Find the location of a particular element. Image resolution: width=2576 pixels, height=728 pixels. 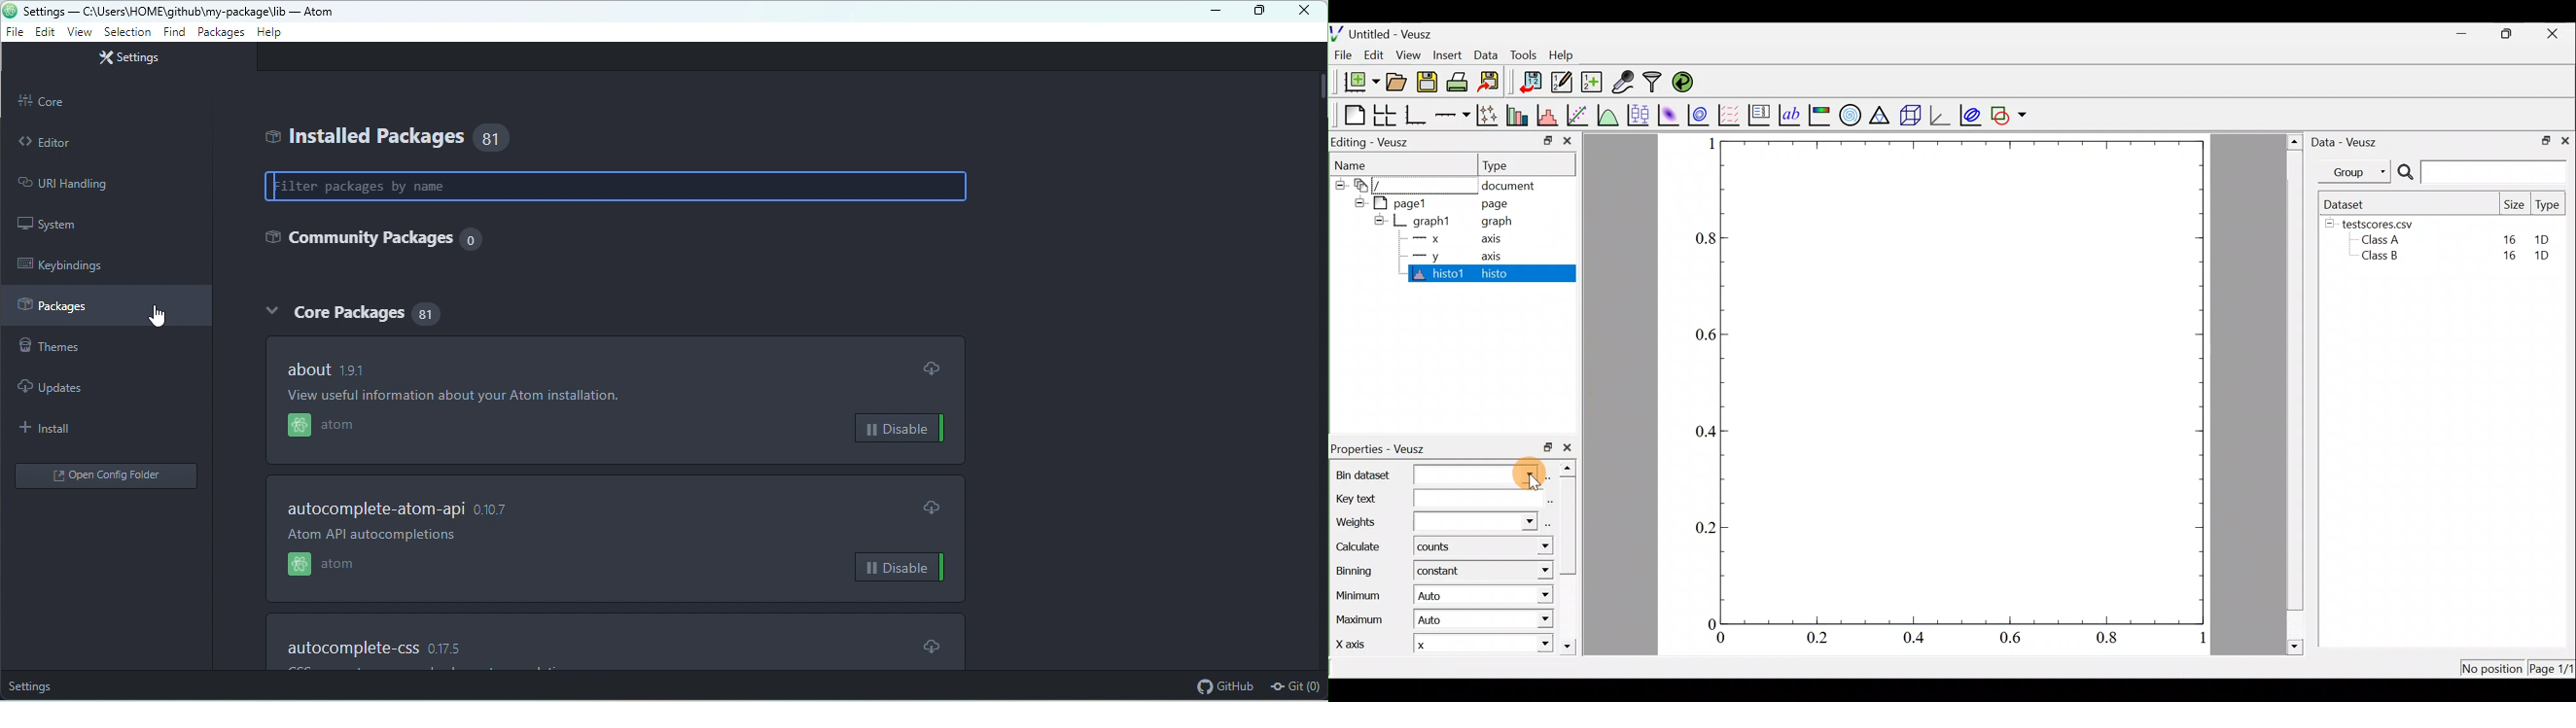

3d graph is located at coordinates (1941, 116).